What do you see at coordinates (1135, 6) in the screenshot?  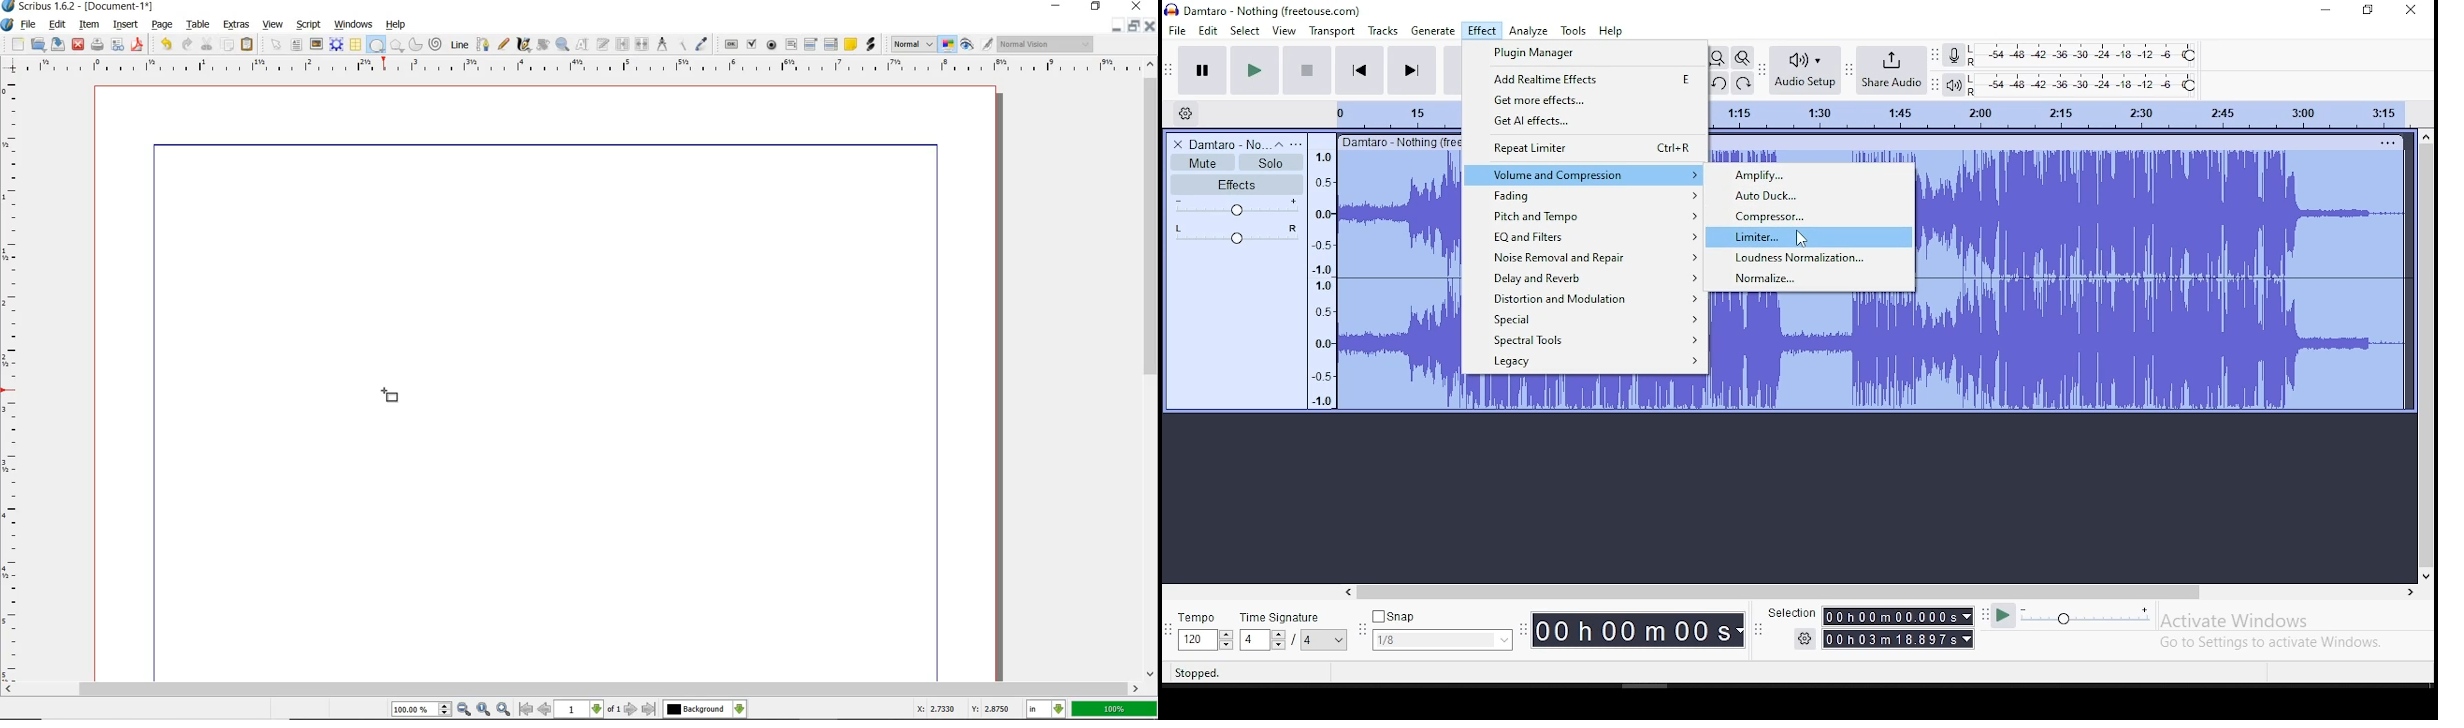 I see `CLOSE` at bounding box center [1135, 6].